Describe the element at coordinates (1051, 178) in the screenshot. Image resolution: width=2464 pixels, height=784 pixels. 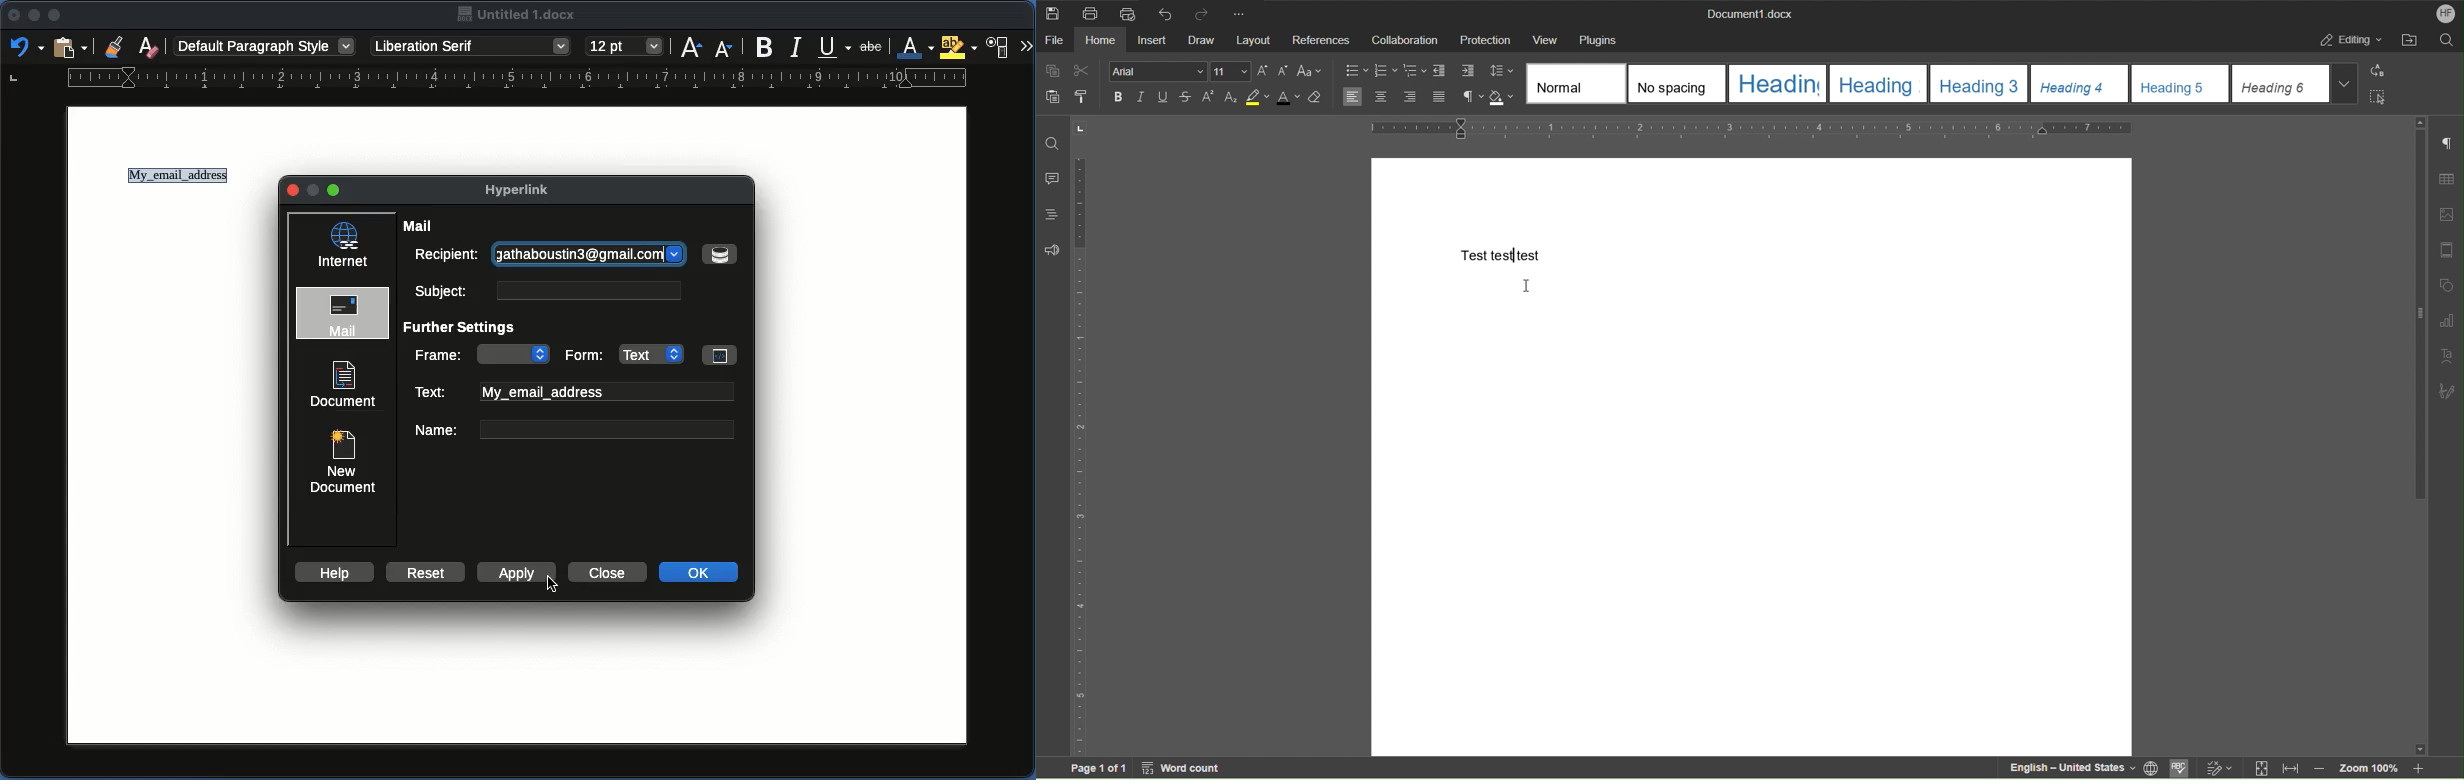
I see `Comments` at that location.